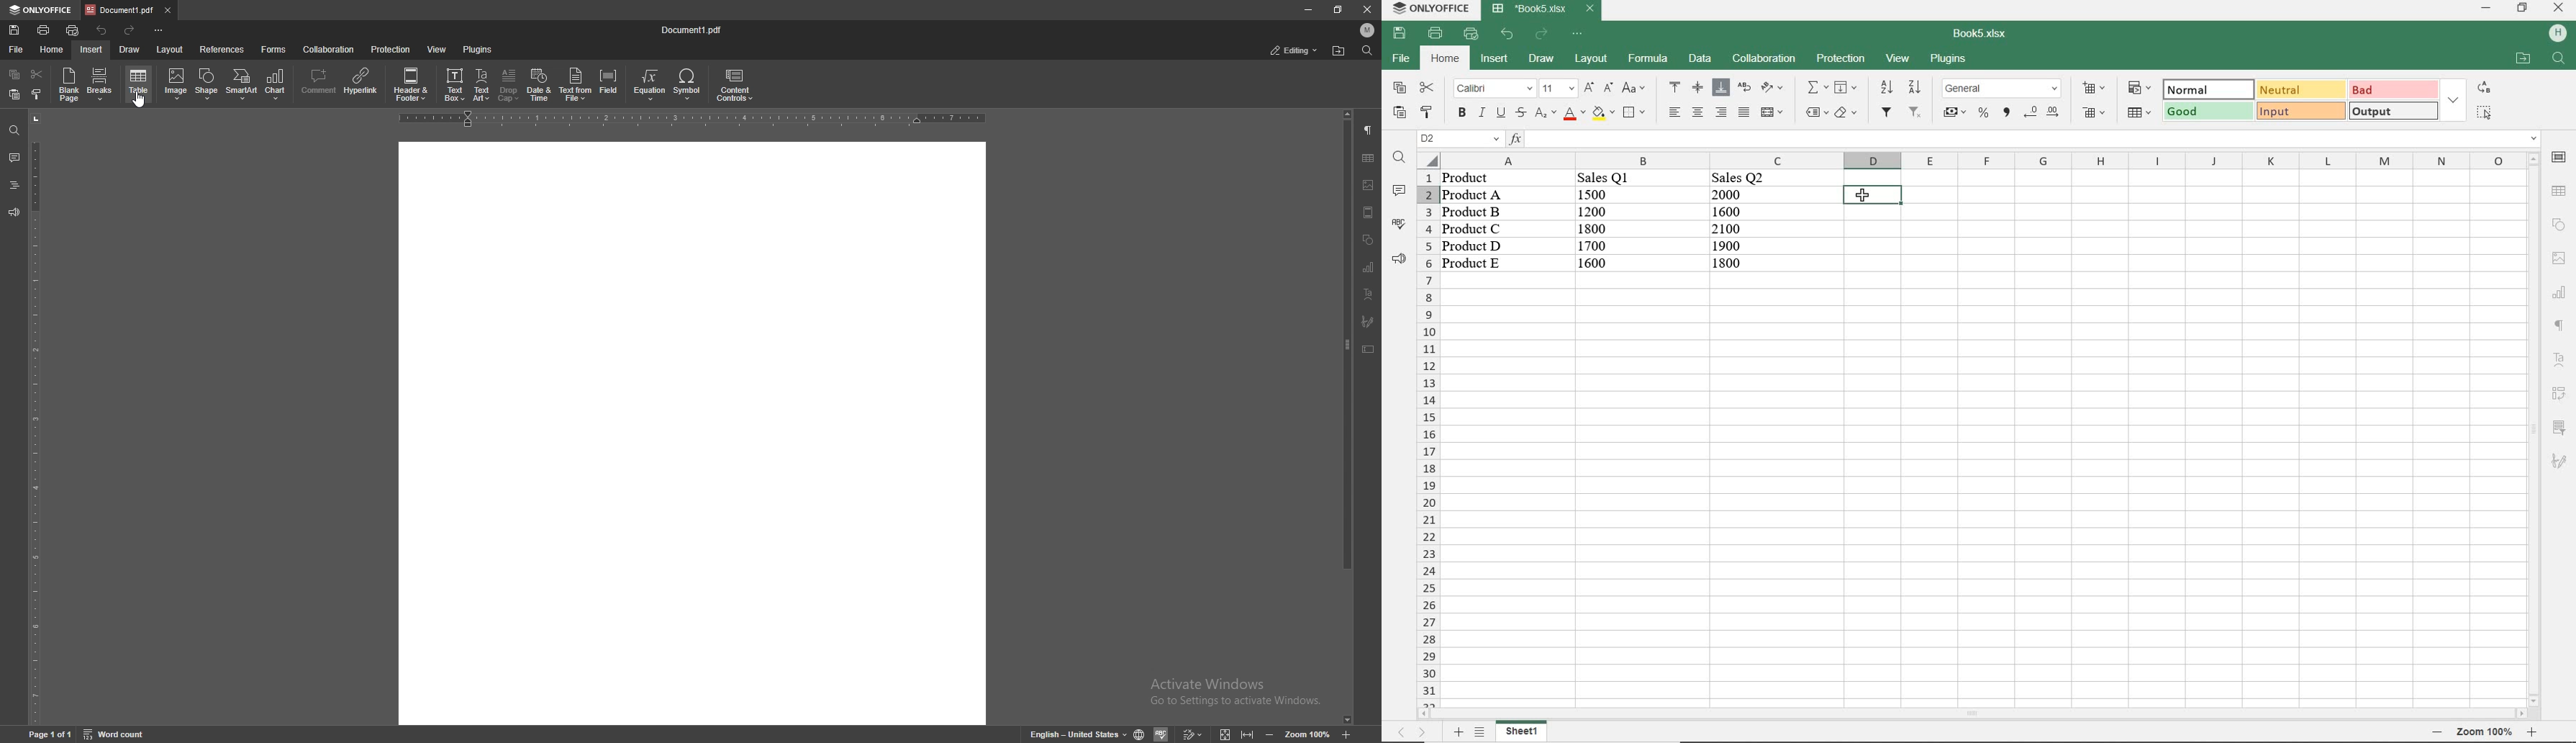 The image size is (2576, 756). What do you see at coordinates (1981, 34) in the screenshot?
I see `document name` at bounding box center [1981, 34].